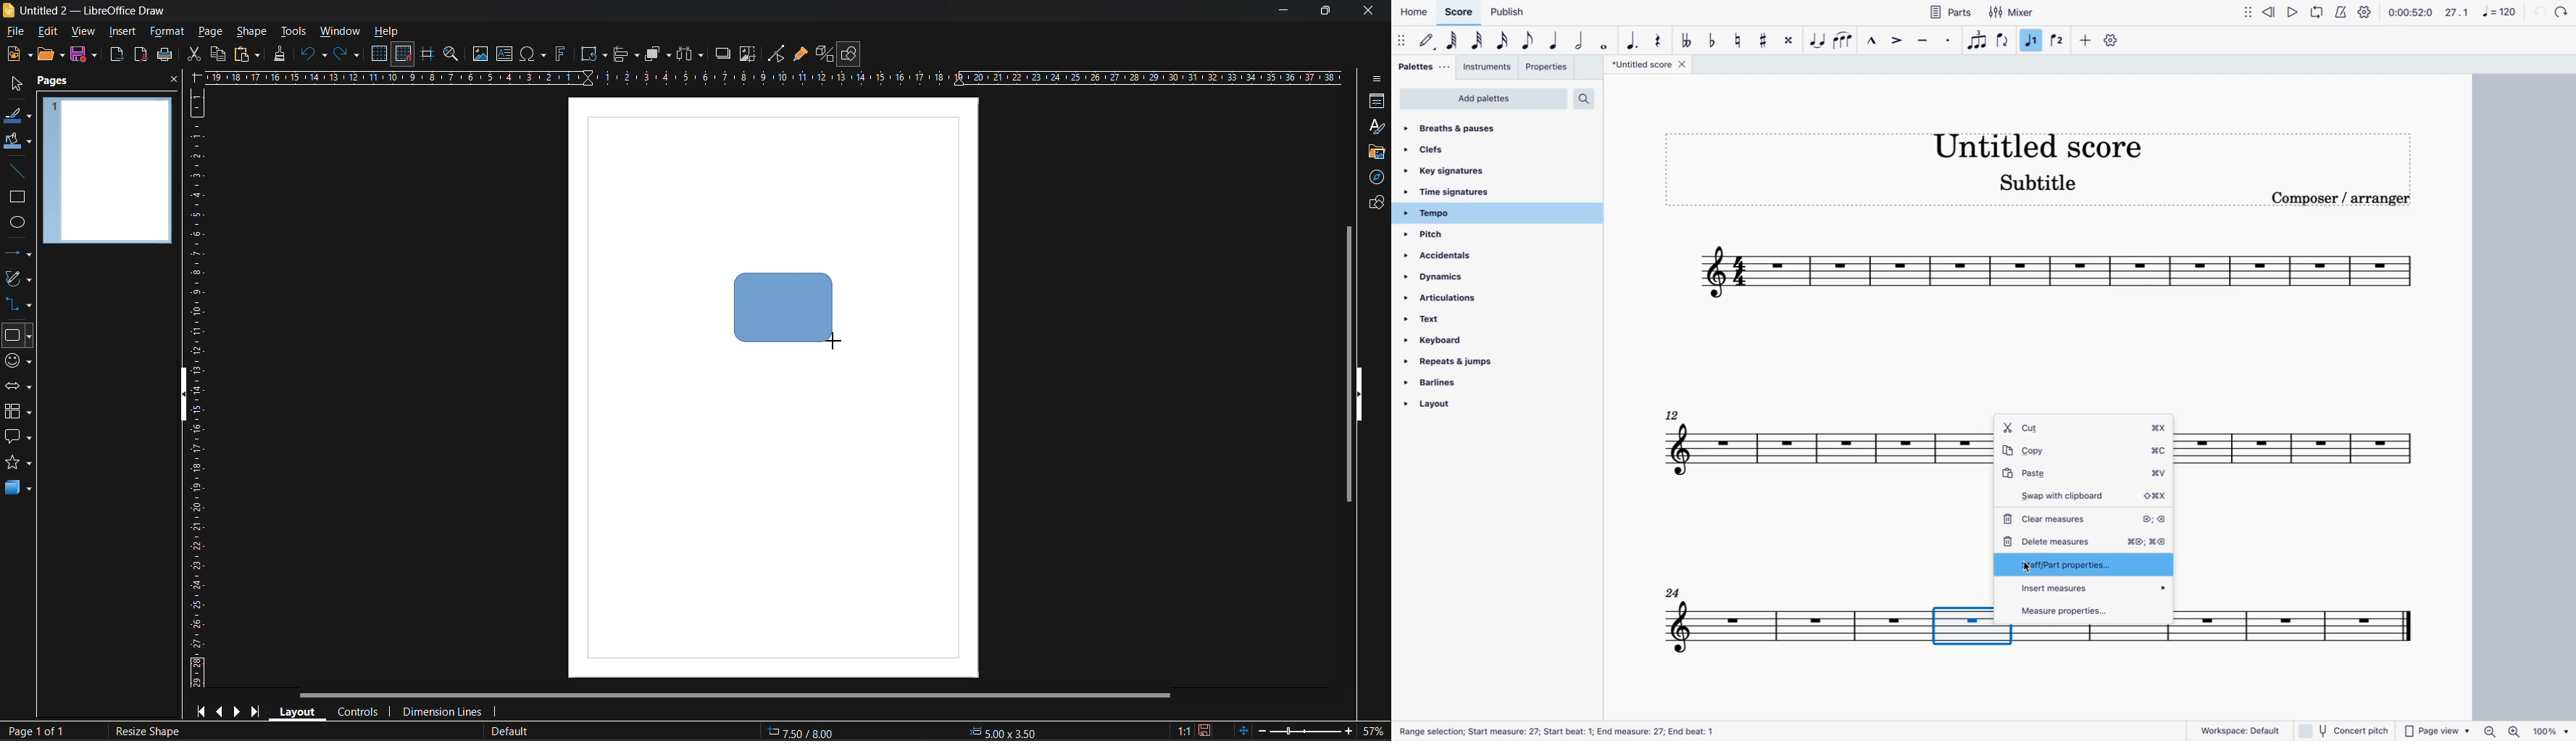  Describe the element at coordinates (1898, 40) in the screenshot. I see `accent` at that location.